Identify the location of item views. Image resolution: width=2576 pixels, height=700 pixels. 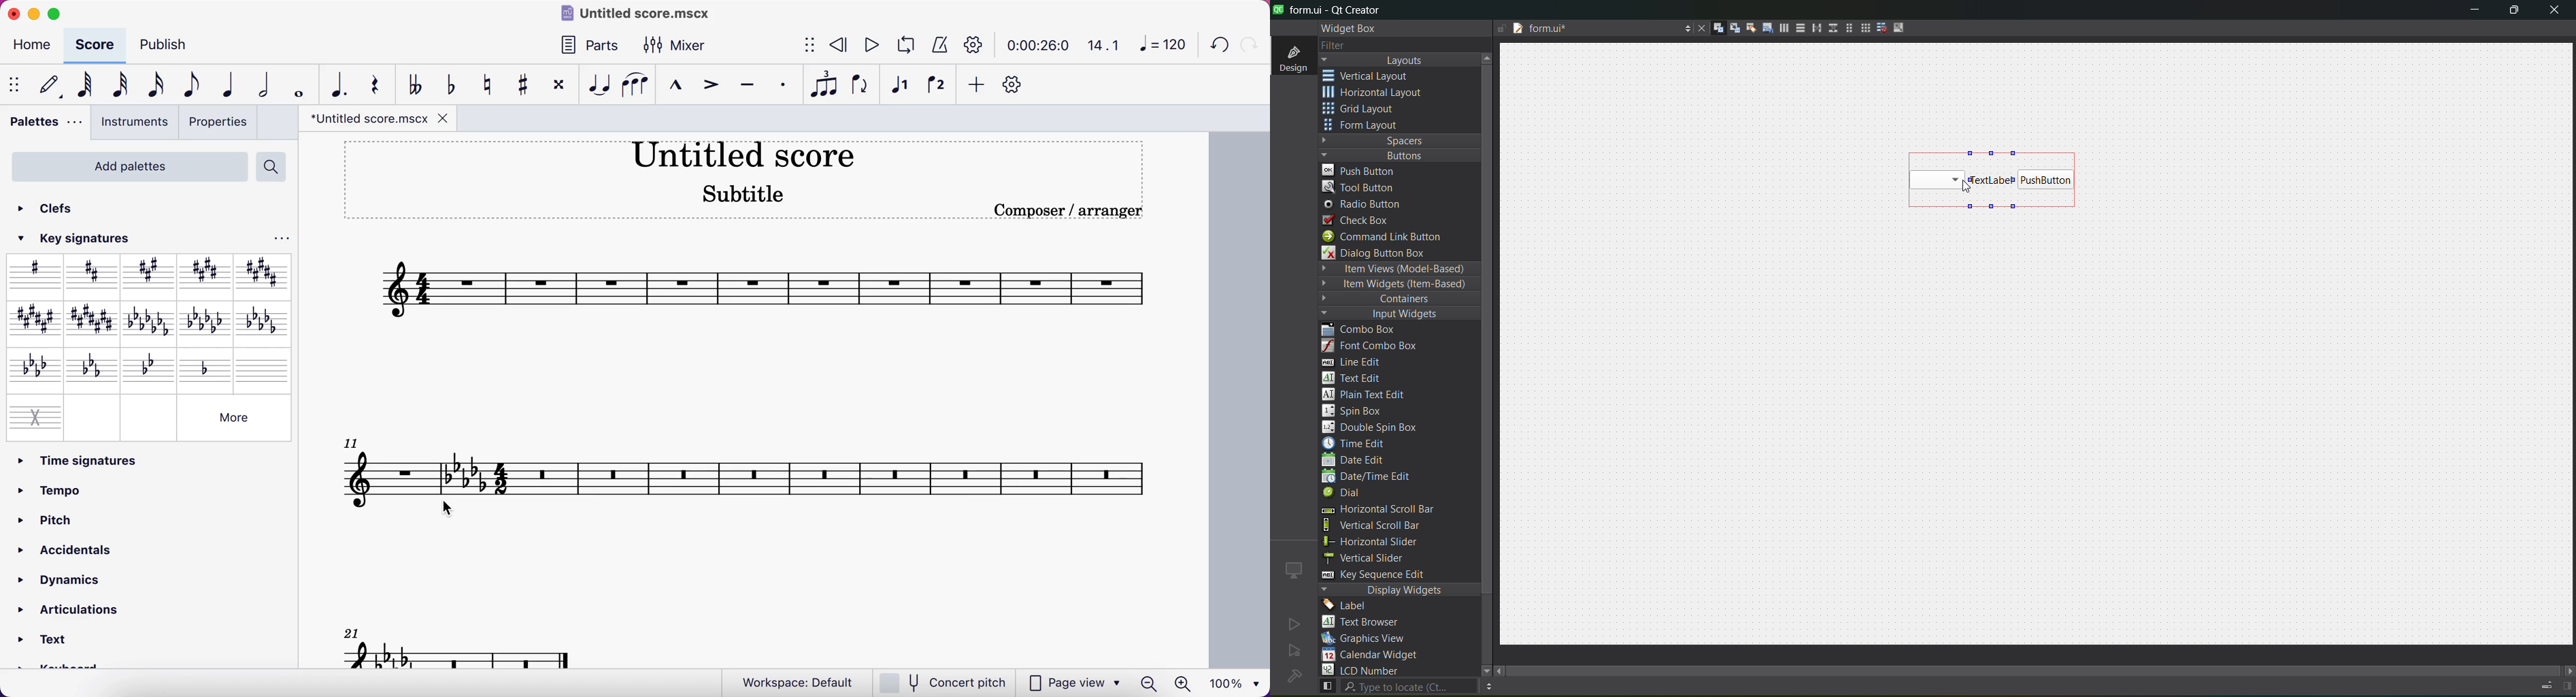
(1398, 270).